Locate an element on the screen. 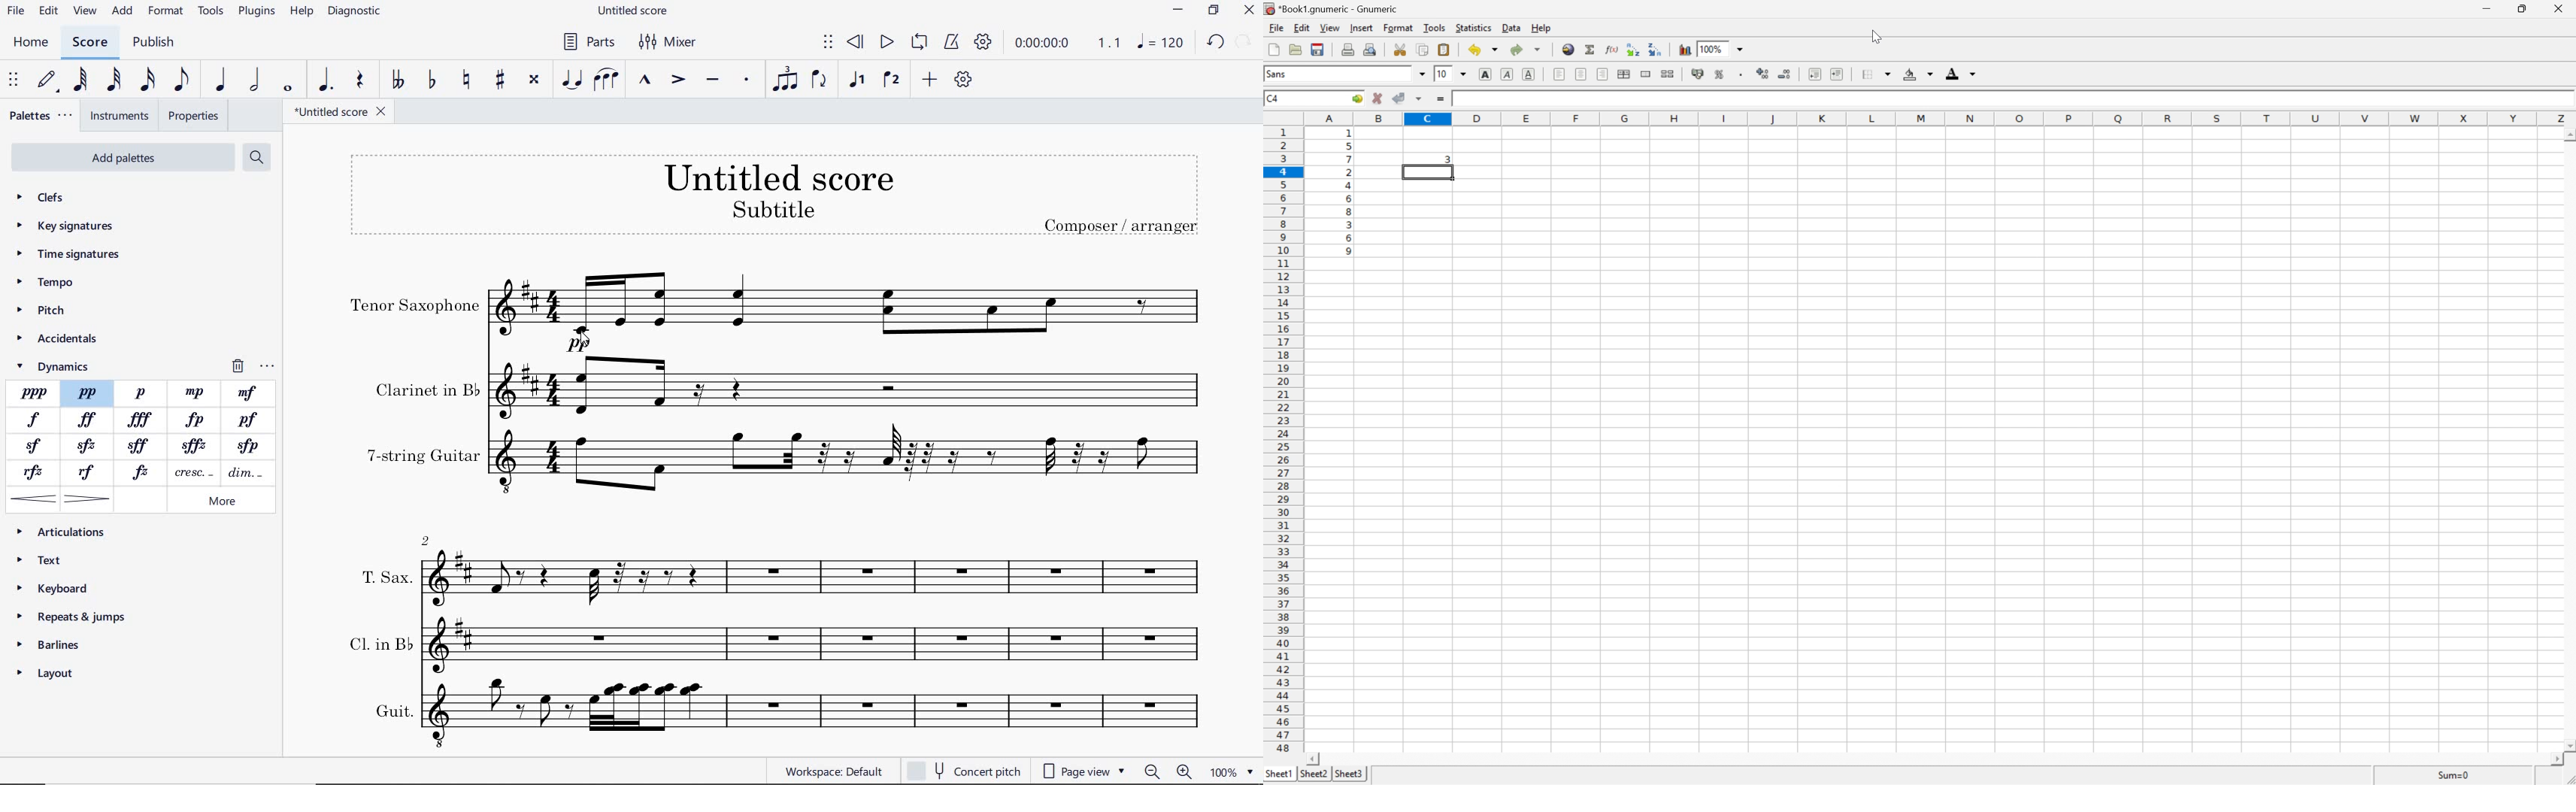 The height and width of the screenshot is (812, 2576). SFF(SFORZANDO) is located at coordinates (141, 444).